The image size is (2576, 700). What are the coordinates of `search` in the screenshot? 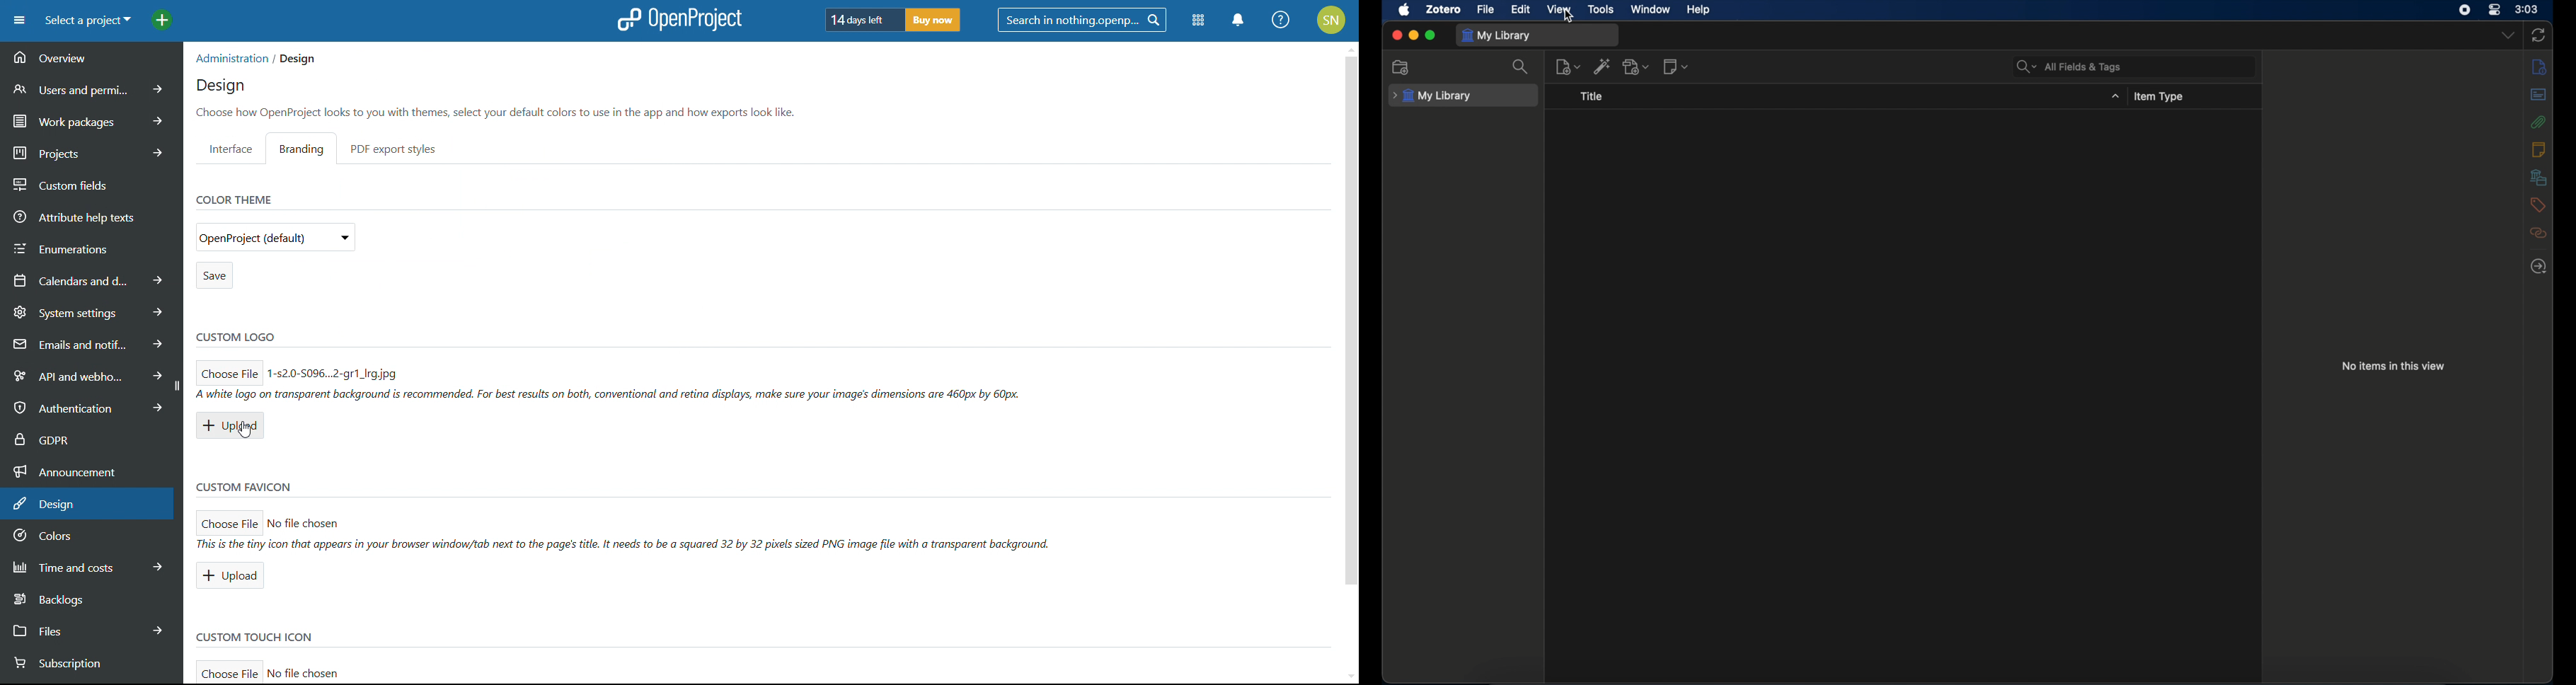 It's located at (1520, 66).